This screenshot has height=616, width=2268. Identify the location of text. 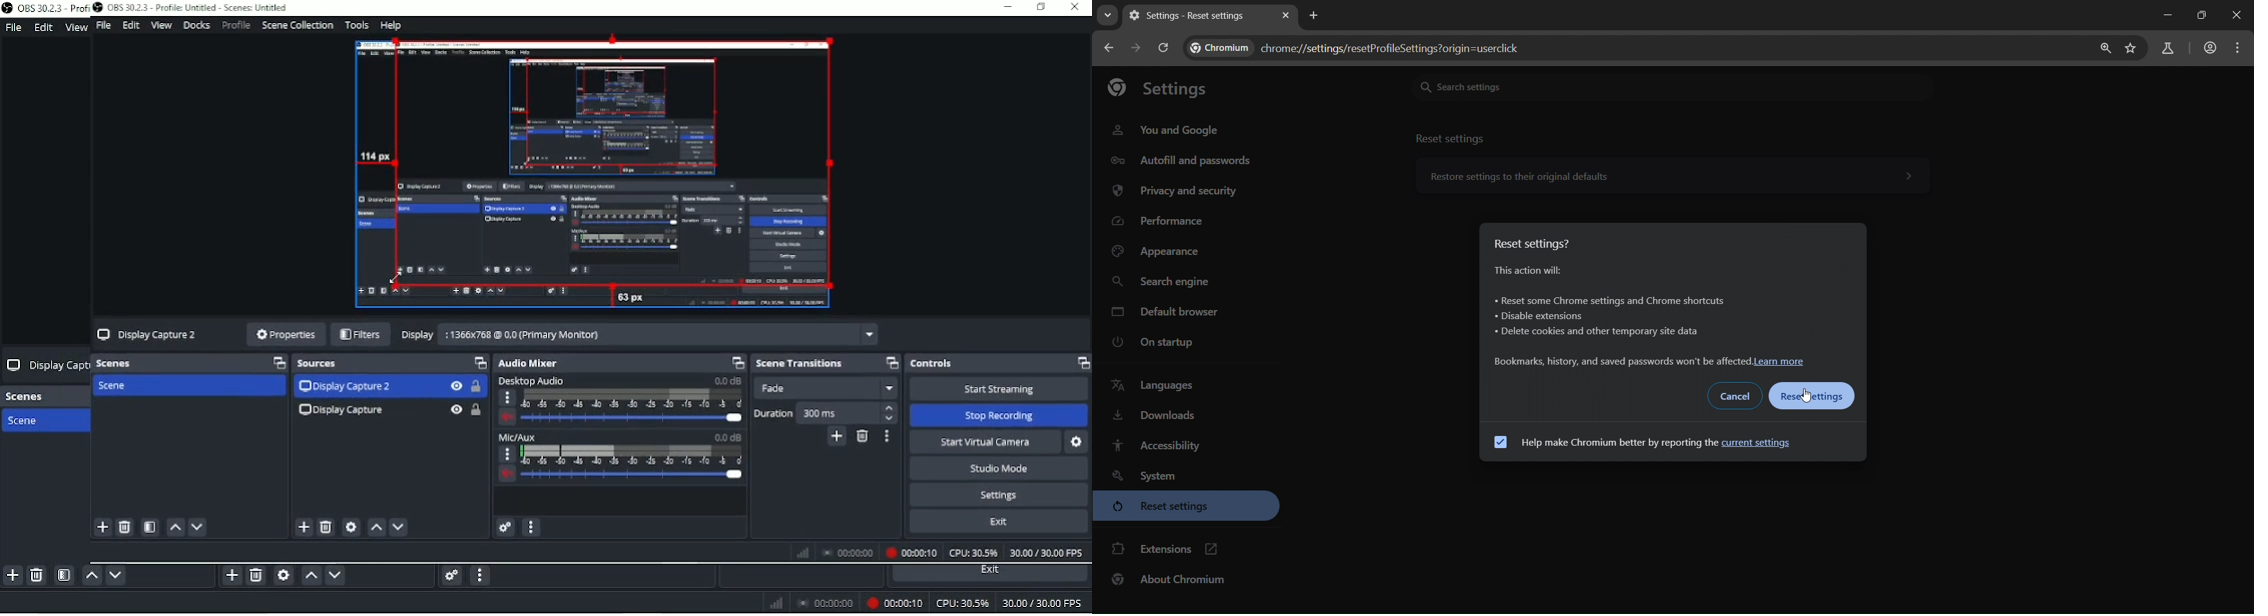
(1358, 48).